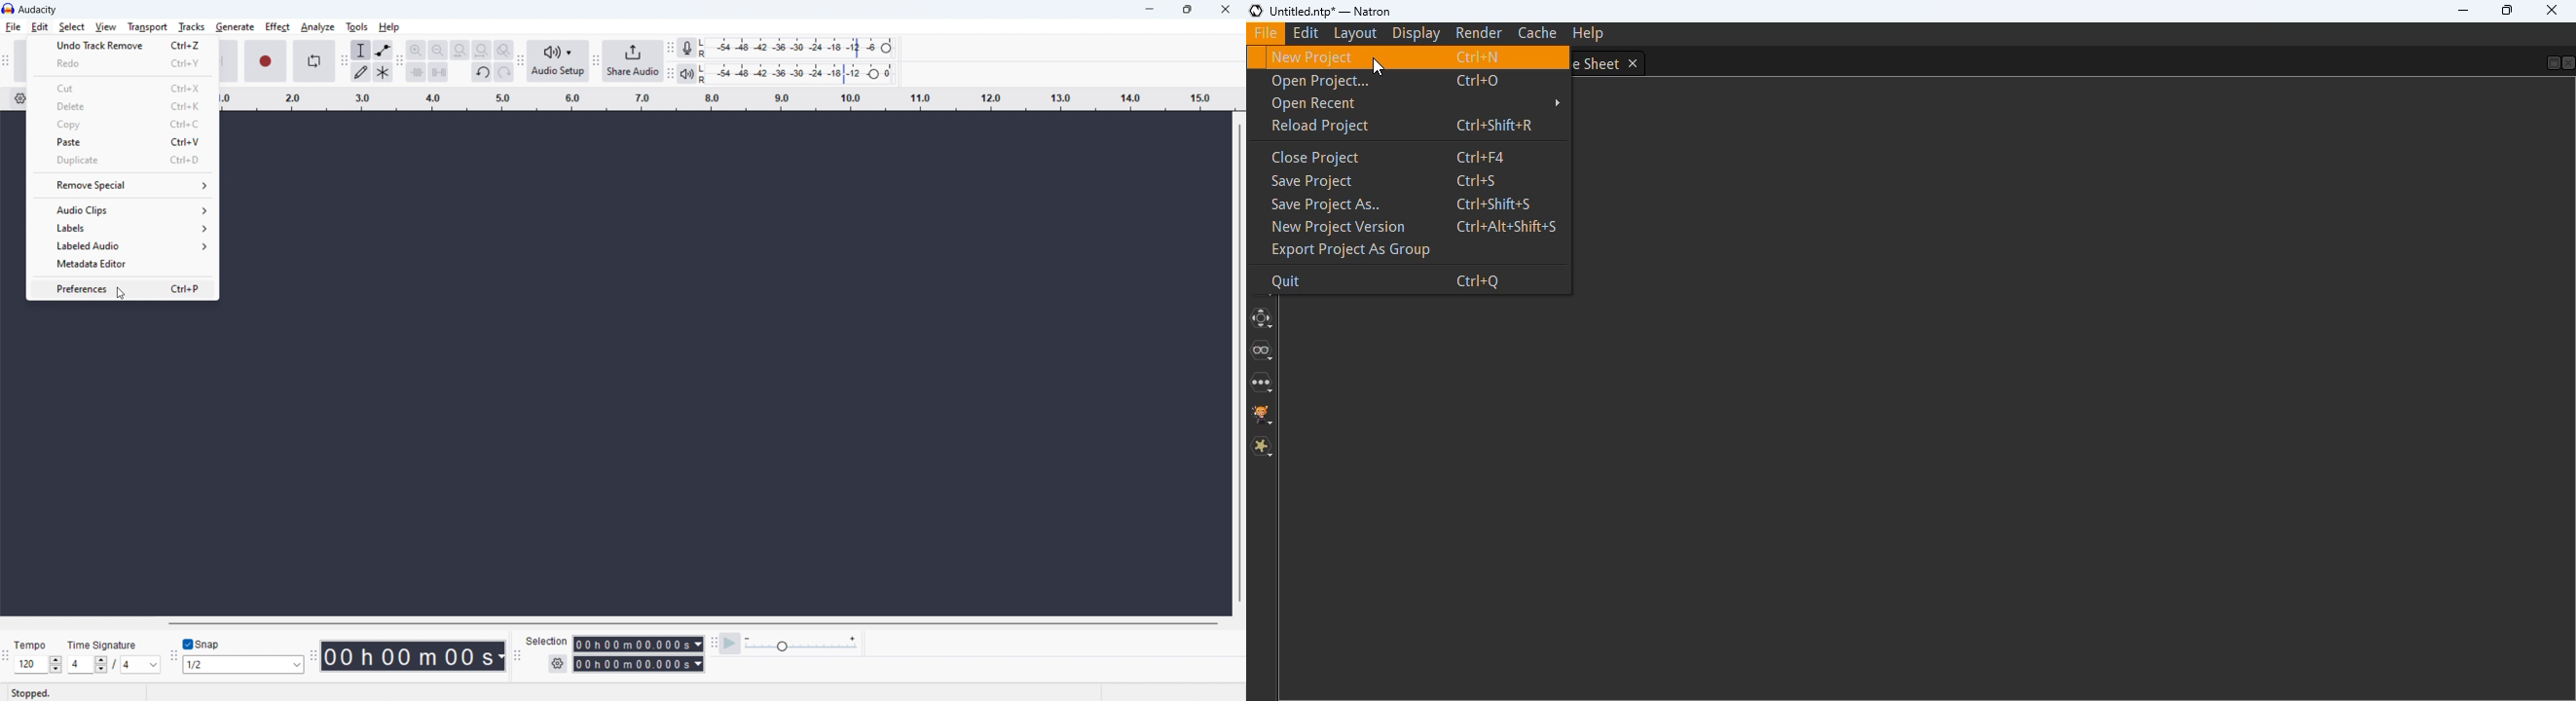 Image resolution: width=2576 pixels, height=728 pixels. What do you see at coordinates (106, 27) in the screenshot?
I see `view` at bounding box center [106, 27].